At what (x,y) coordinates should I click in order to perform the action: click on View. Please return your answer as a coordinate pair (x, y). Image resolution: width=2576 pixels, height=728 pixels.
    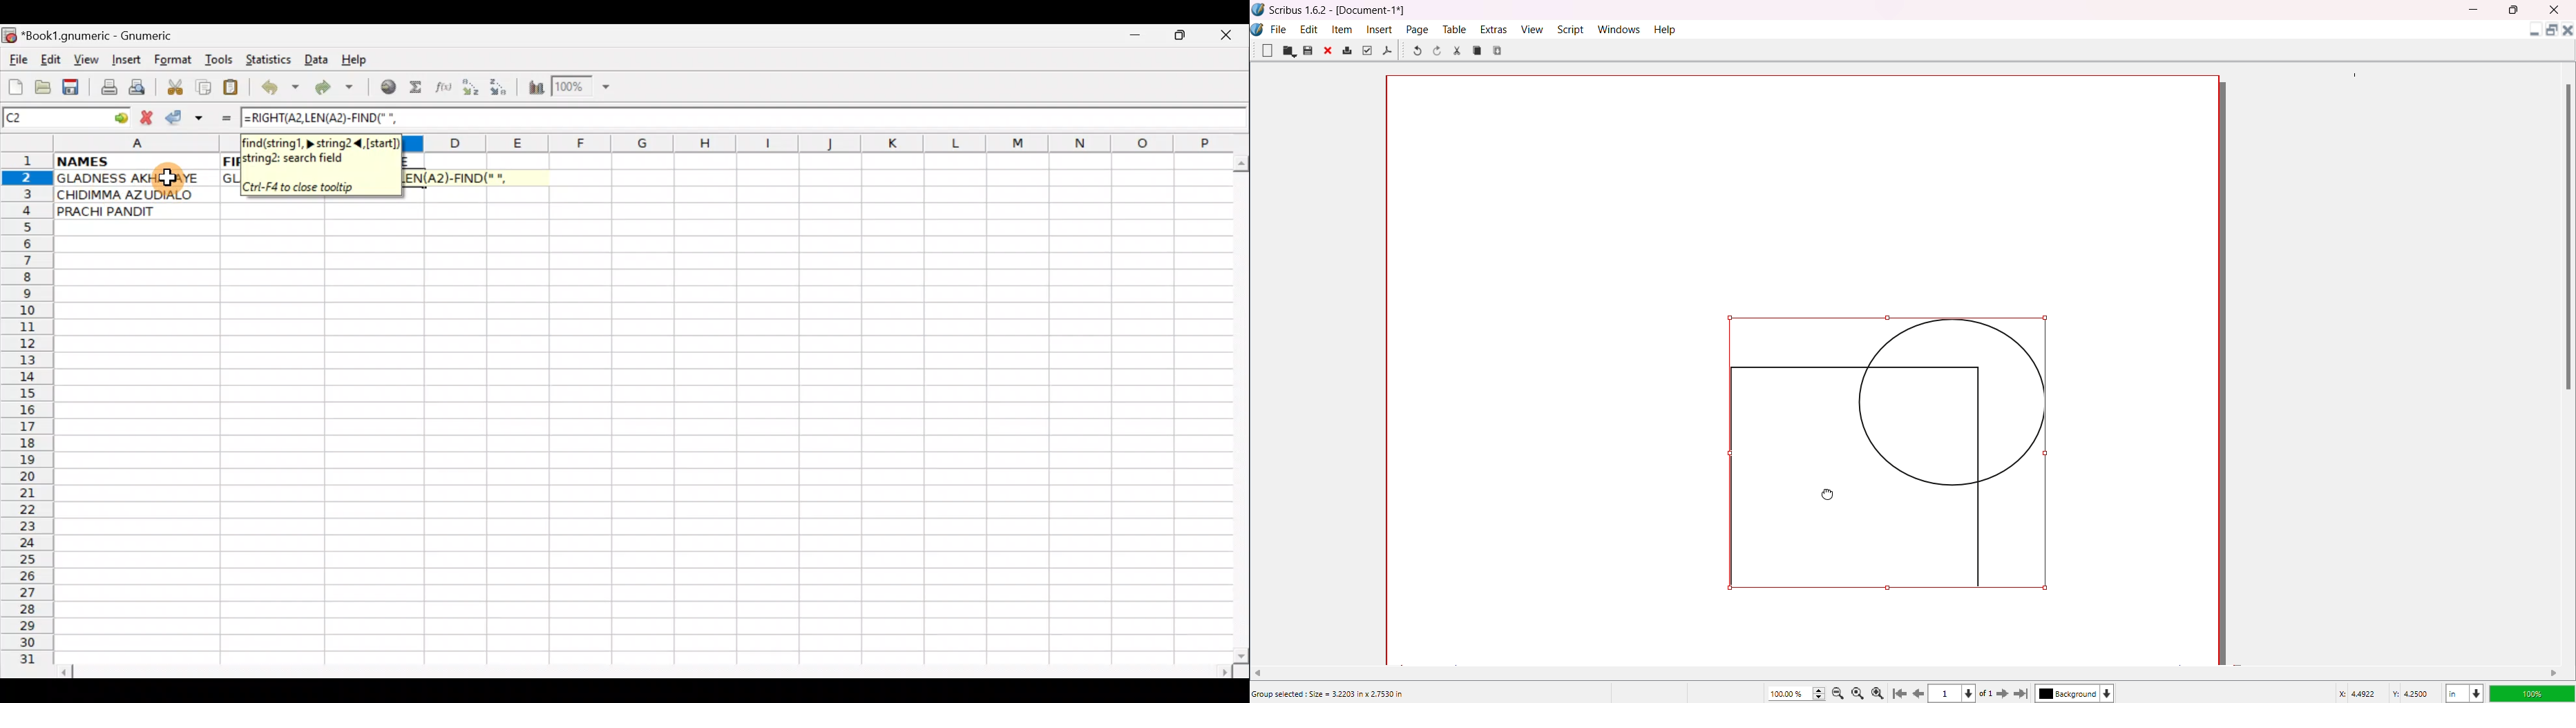
    Looking at the image, I should click on (1531, 28).